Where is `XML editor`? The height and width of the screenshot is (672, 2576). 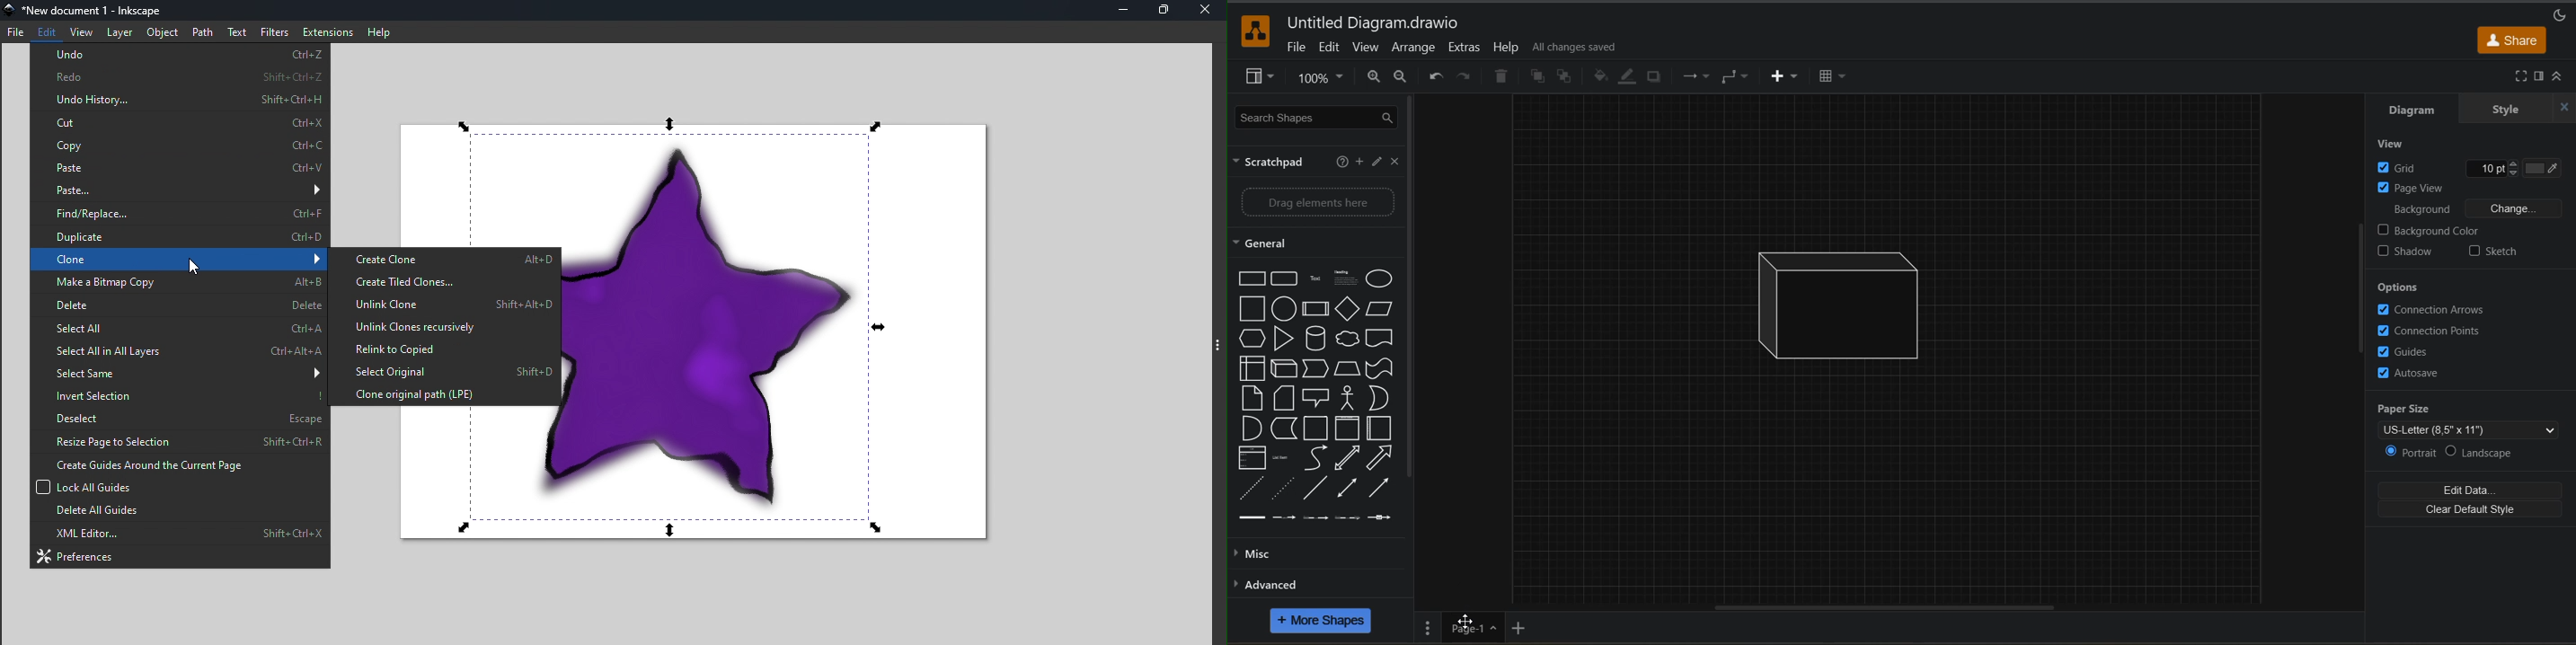
XML editor is located at coordinates (182, 535).